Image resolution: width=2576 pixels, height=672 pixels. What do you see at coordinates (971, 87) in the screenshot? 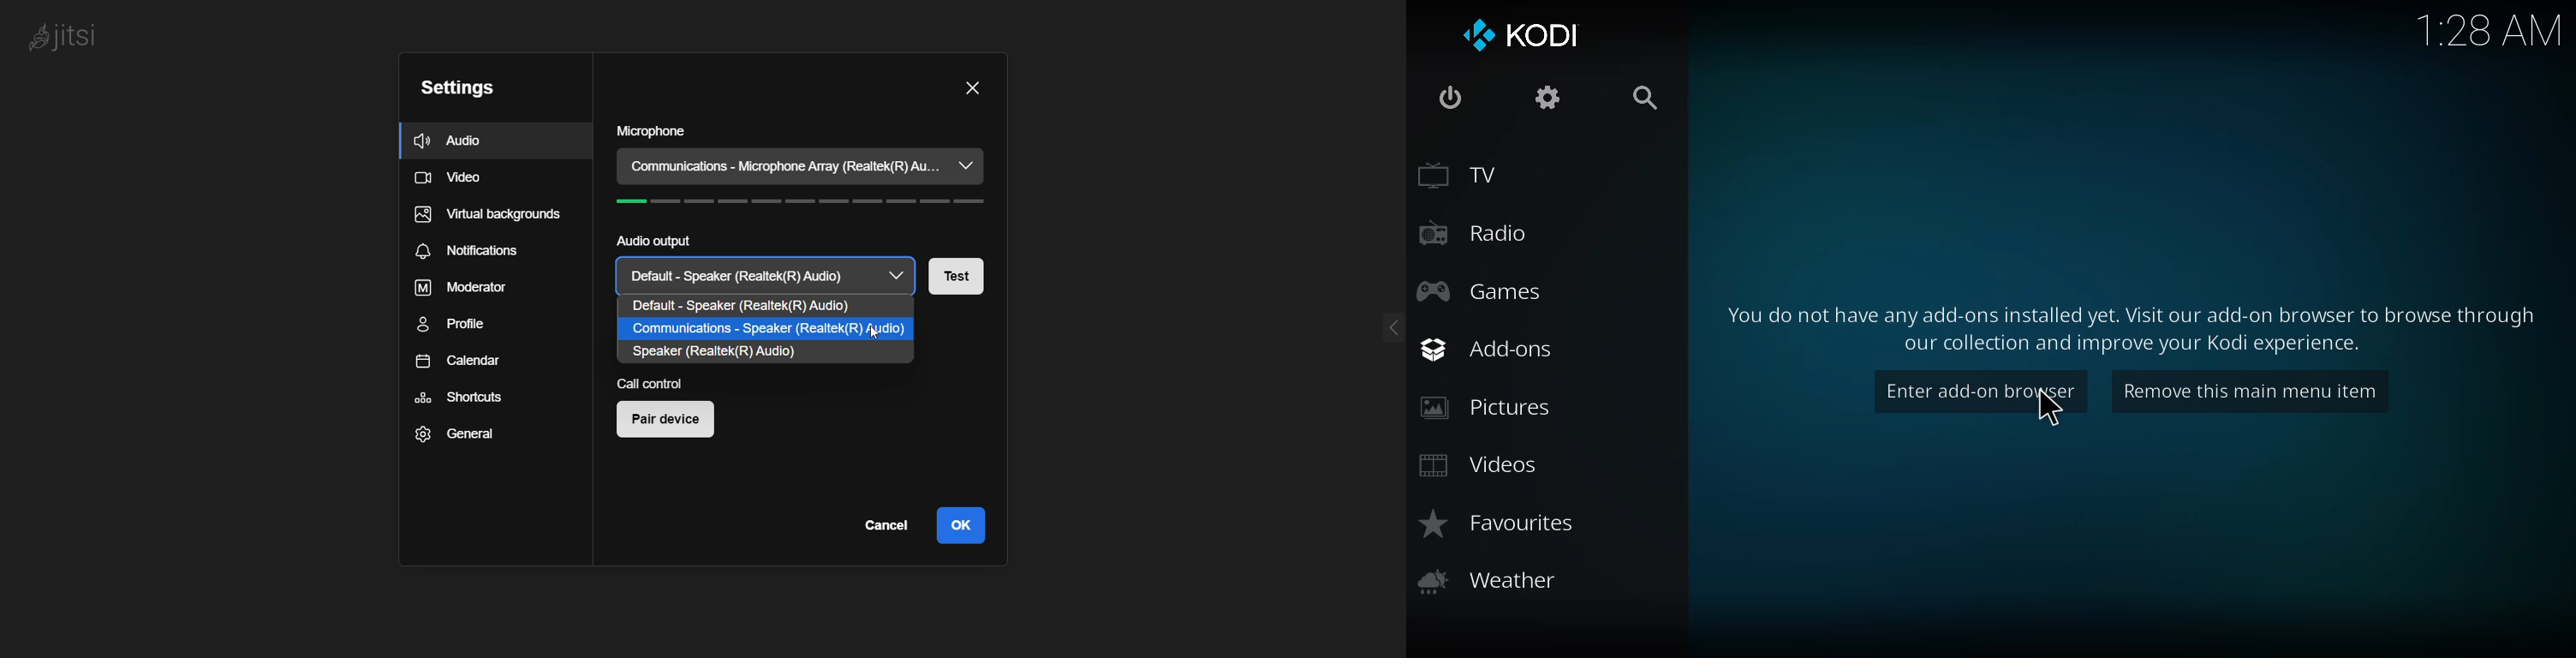
I see `close dialog` at bounding box center [971, 87].